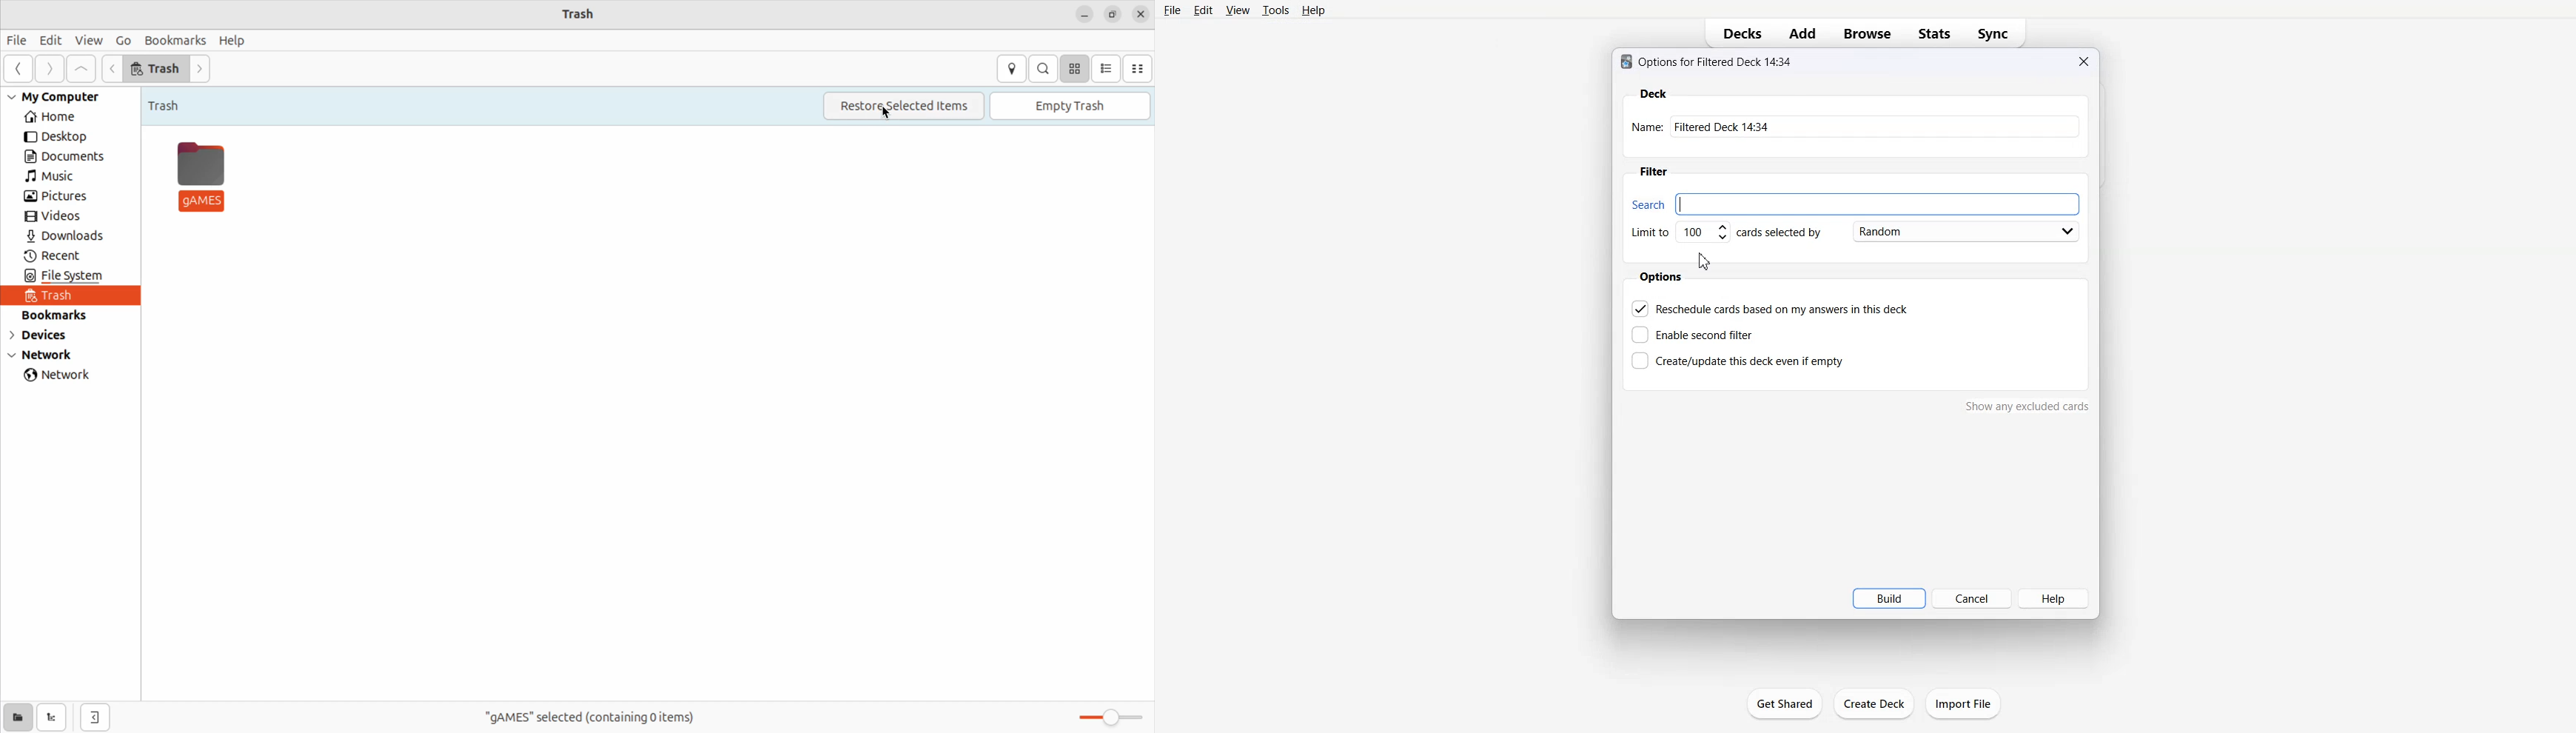 This screenshot has height=756, width=2576. I want to click on View, so click(1238, 10).